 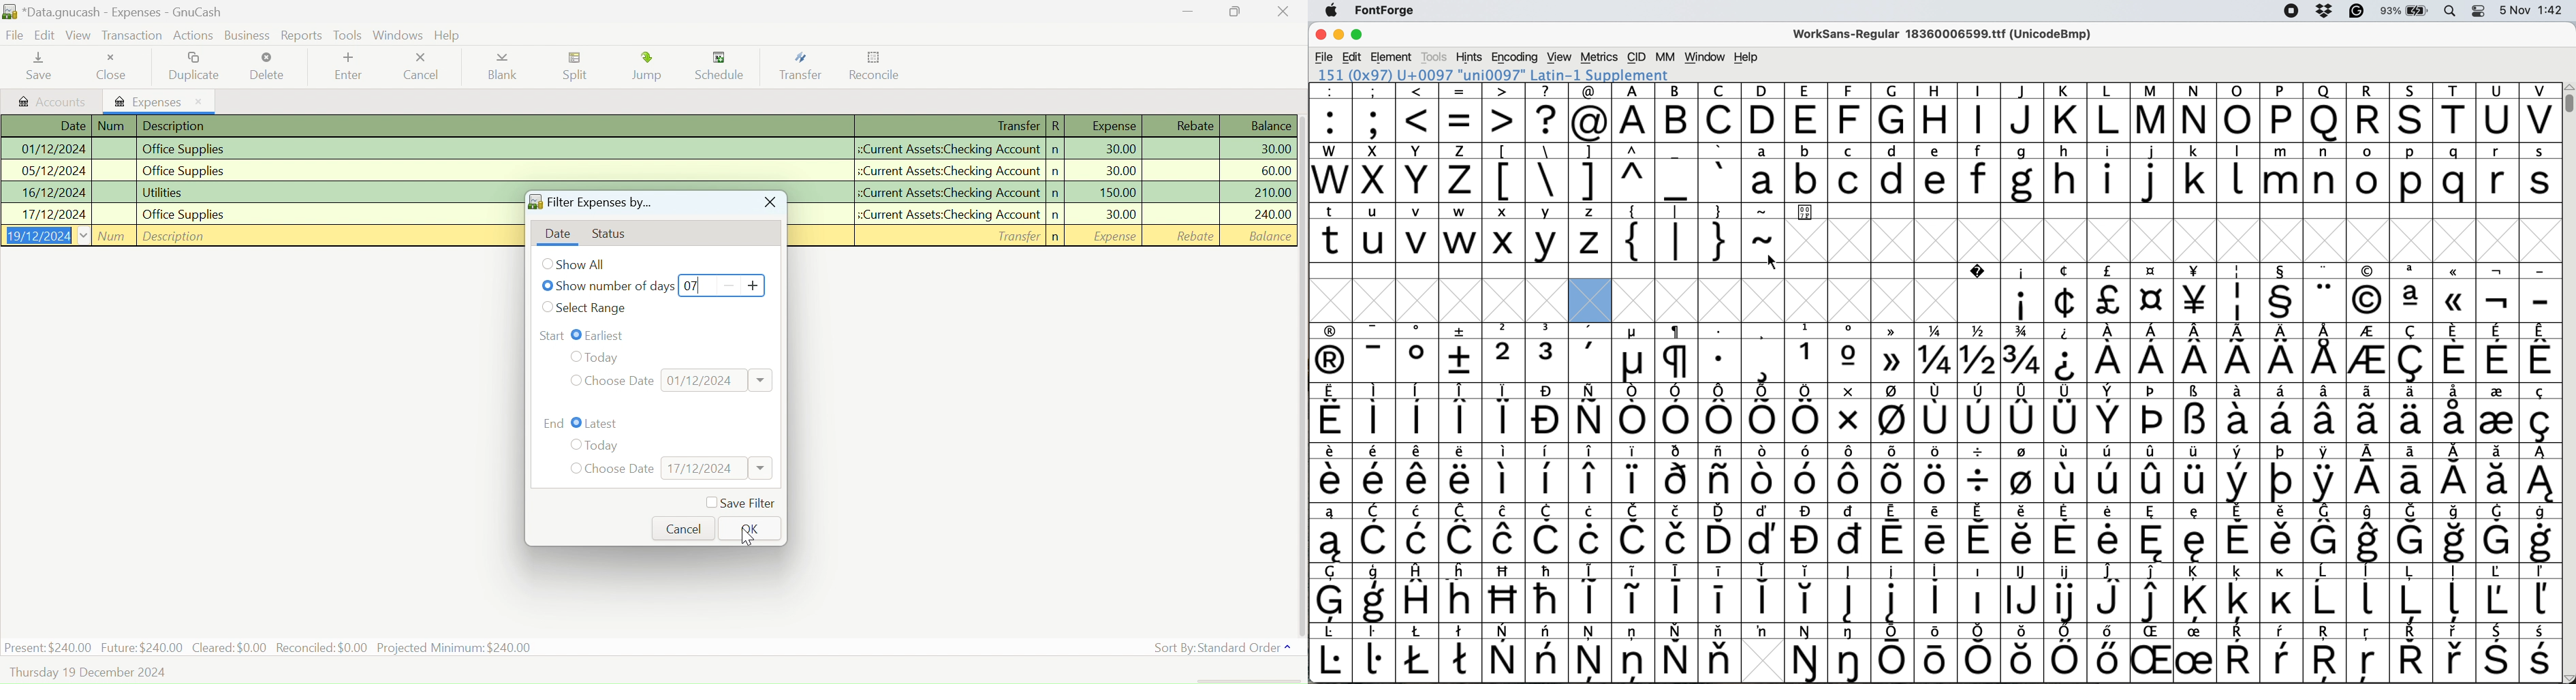 What do you see at coordinates (2023, 593) in the screenshot?
I see `symbol` at bounding box center [2023, 593].